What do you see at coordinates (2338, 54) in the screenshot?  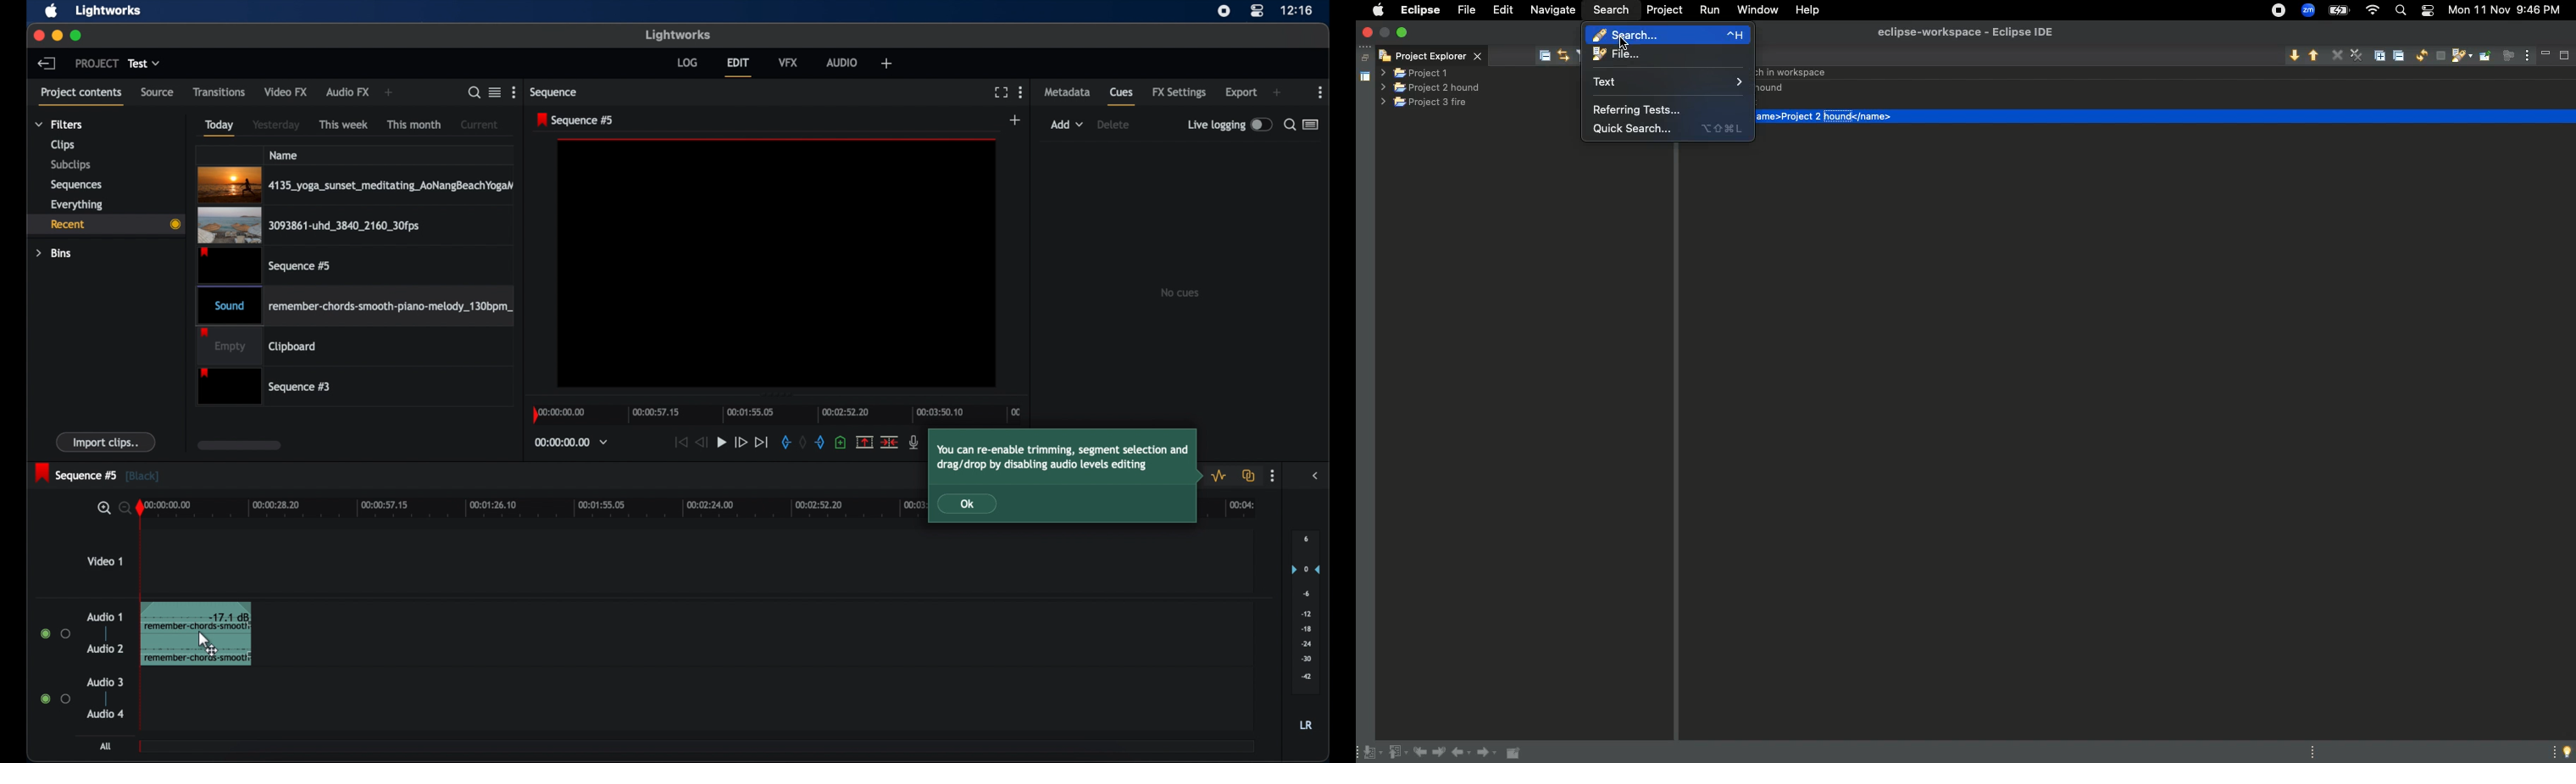 I see `Remove selected matches` at bounding box center [2338, 54].